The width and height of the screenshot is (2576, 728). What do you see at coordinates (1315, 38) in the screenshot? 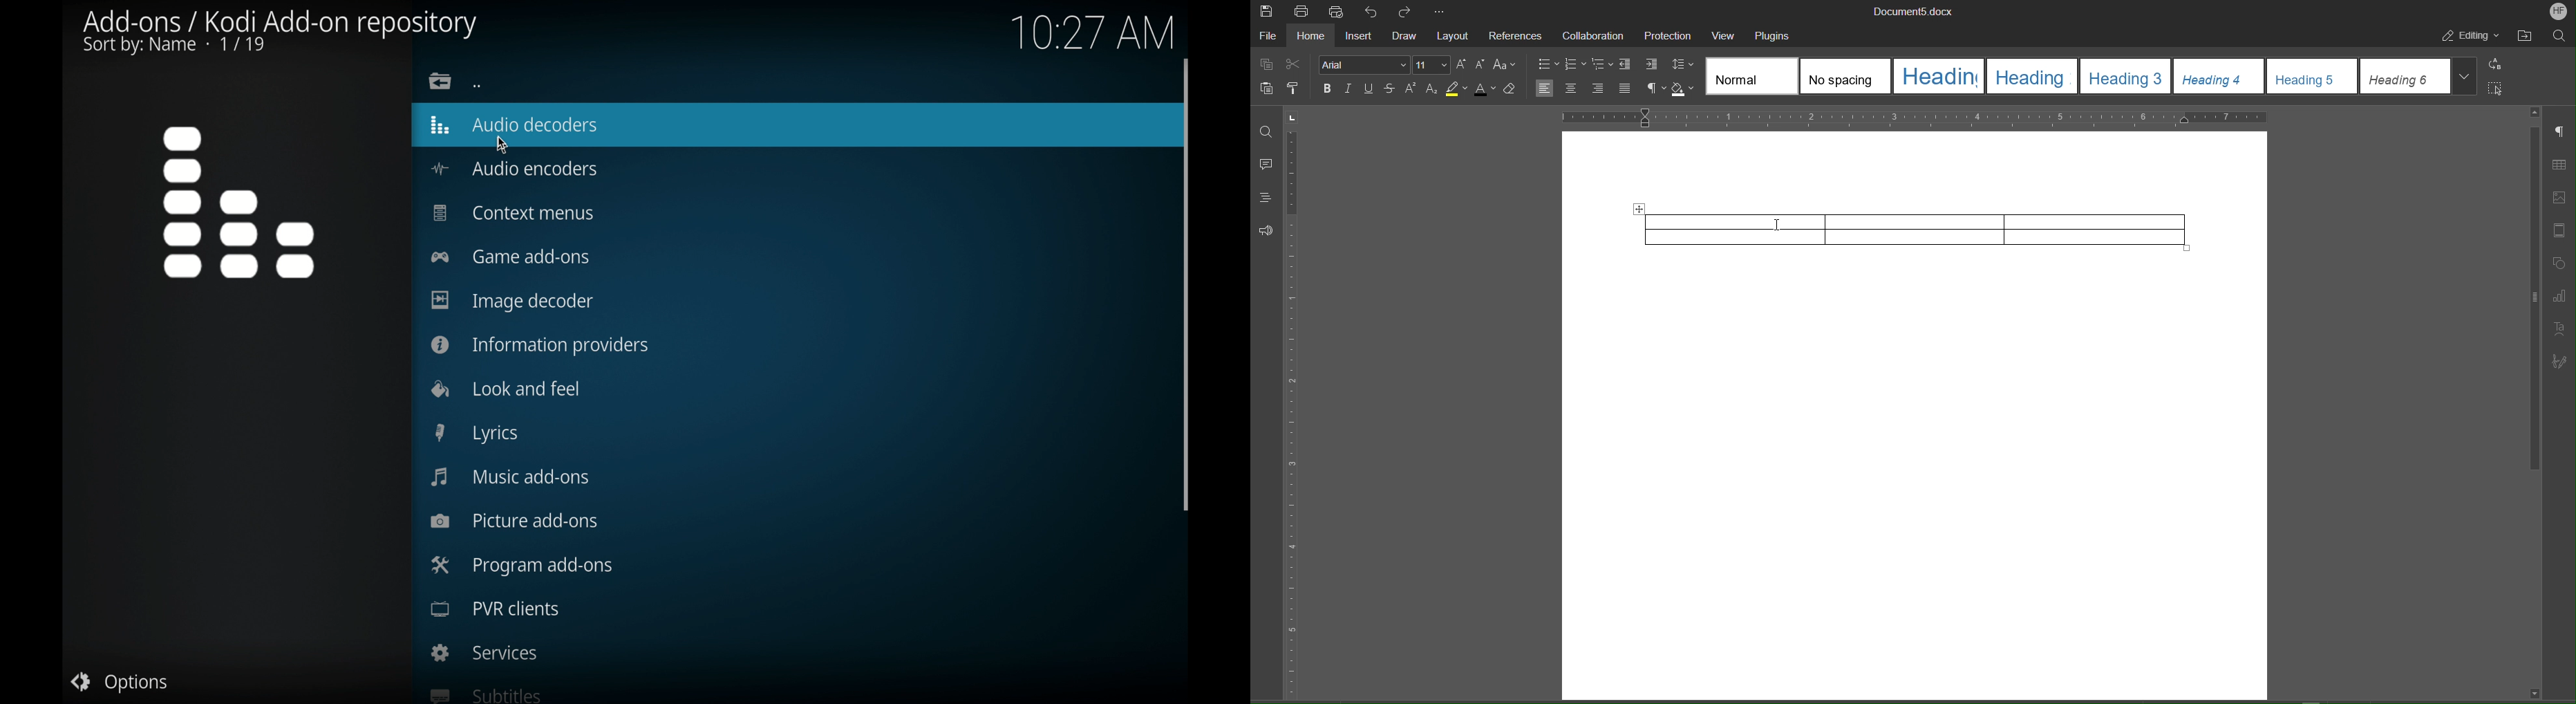
I see `Home` at bounding box center [1315, 38].